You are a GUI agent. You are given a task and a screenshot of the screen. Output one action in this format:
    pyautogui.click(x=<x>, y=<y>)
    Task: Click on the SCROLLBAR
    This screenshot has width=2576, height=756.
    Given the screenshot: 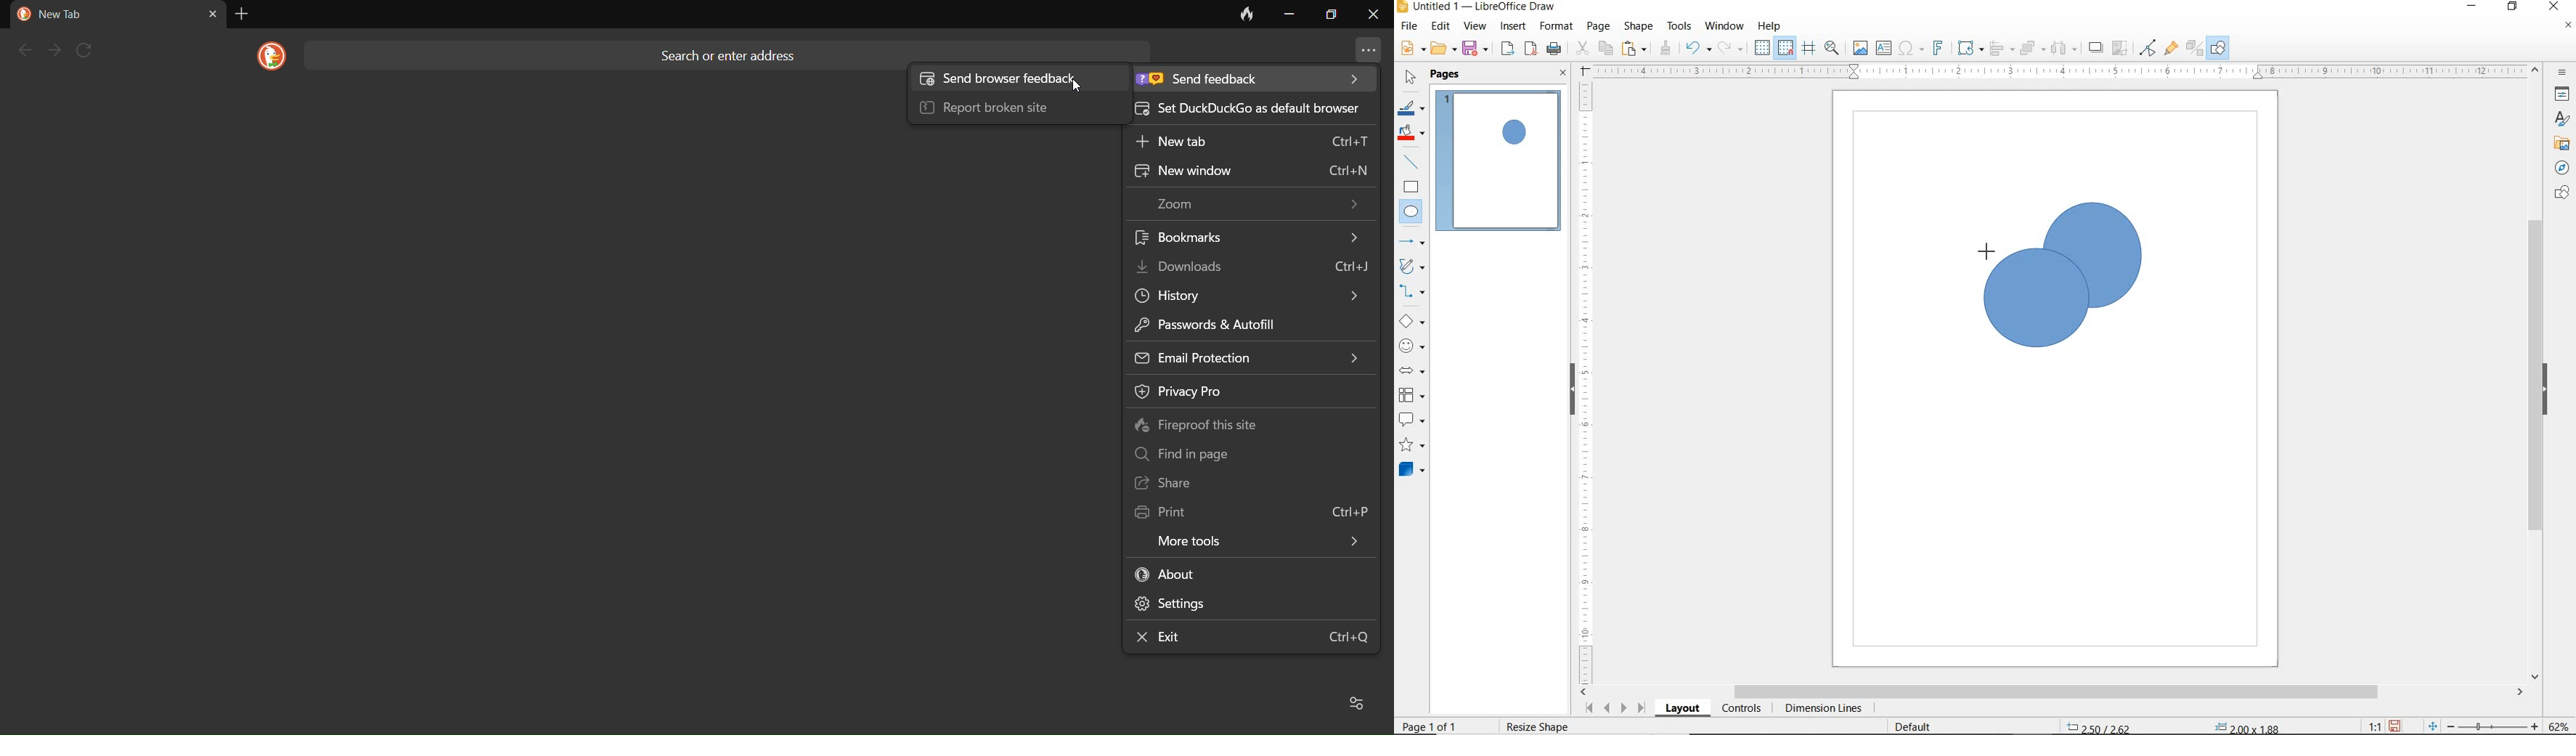 What is the action you would take?
    pyautogui.click(x=2536, y=374)
    